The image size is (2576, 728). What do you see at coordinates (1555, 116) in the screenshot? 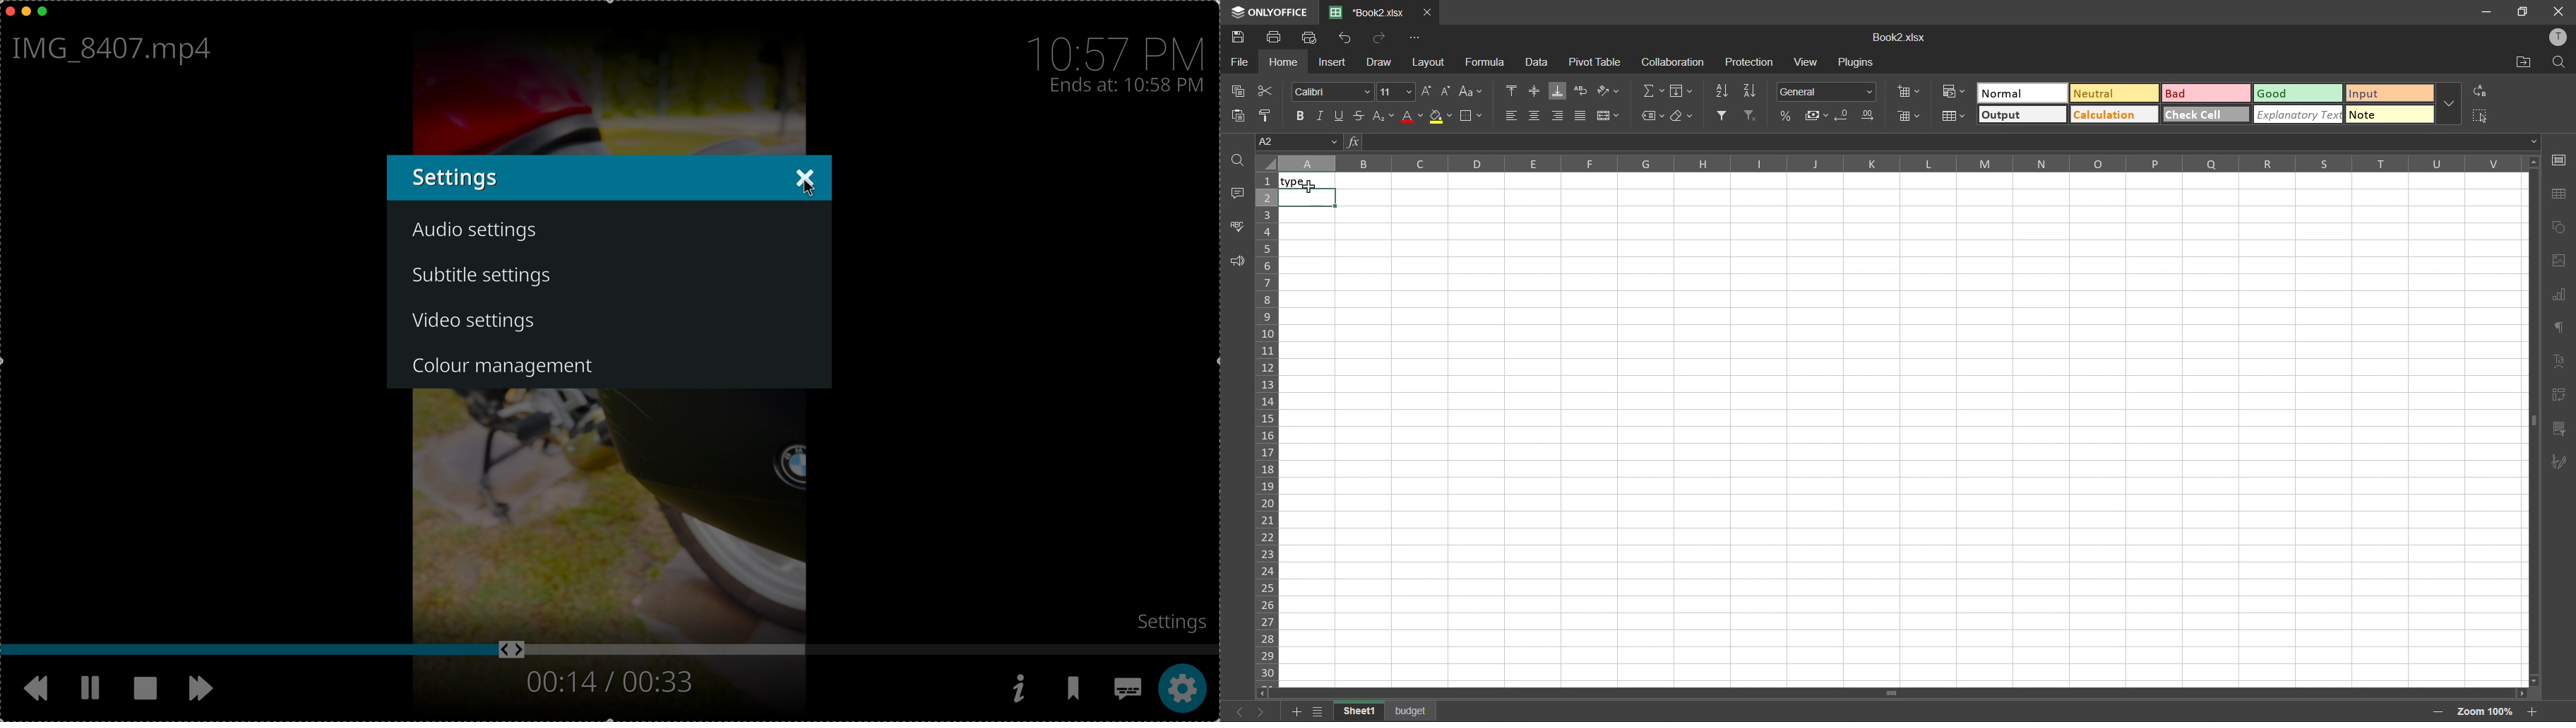
I see `align right` at bounding box center [1555, 116].